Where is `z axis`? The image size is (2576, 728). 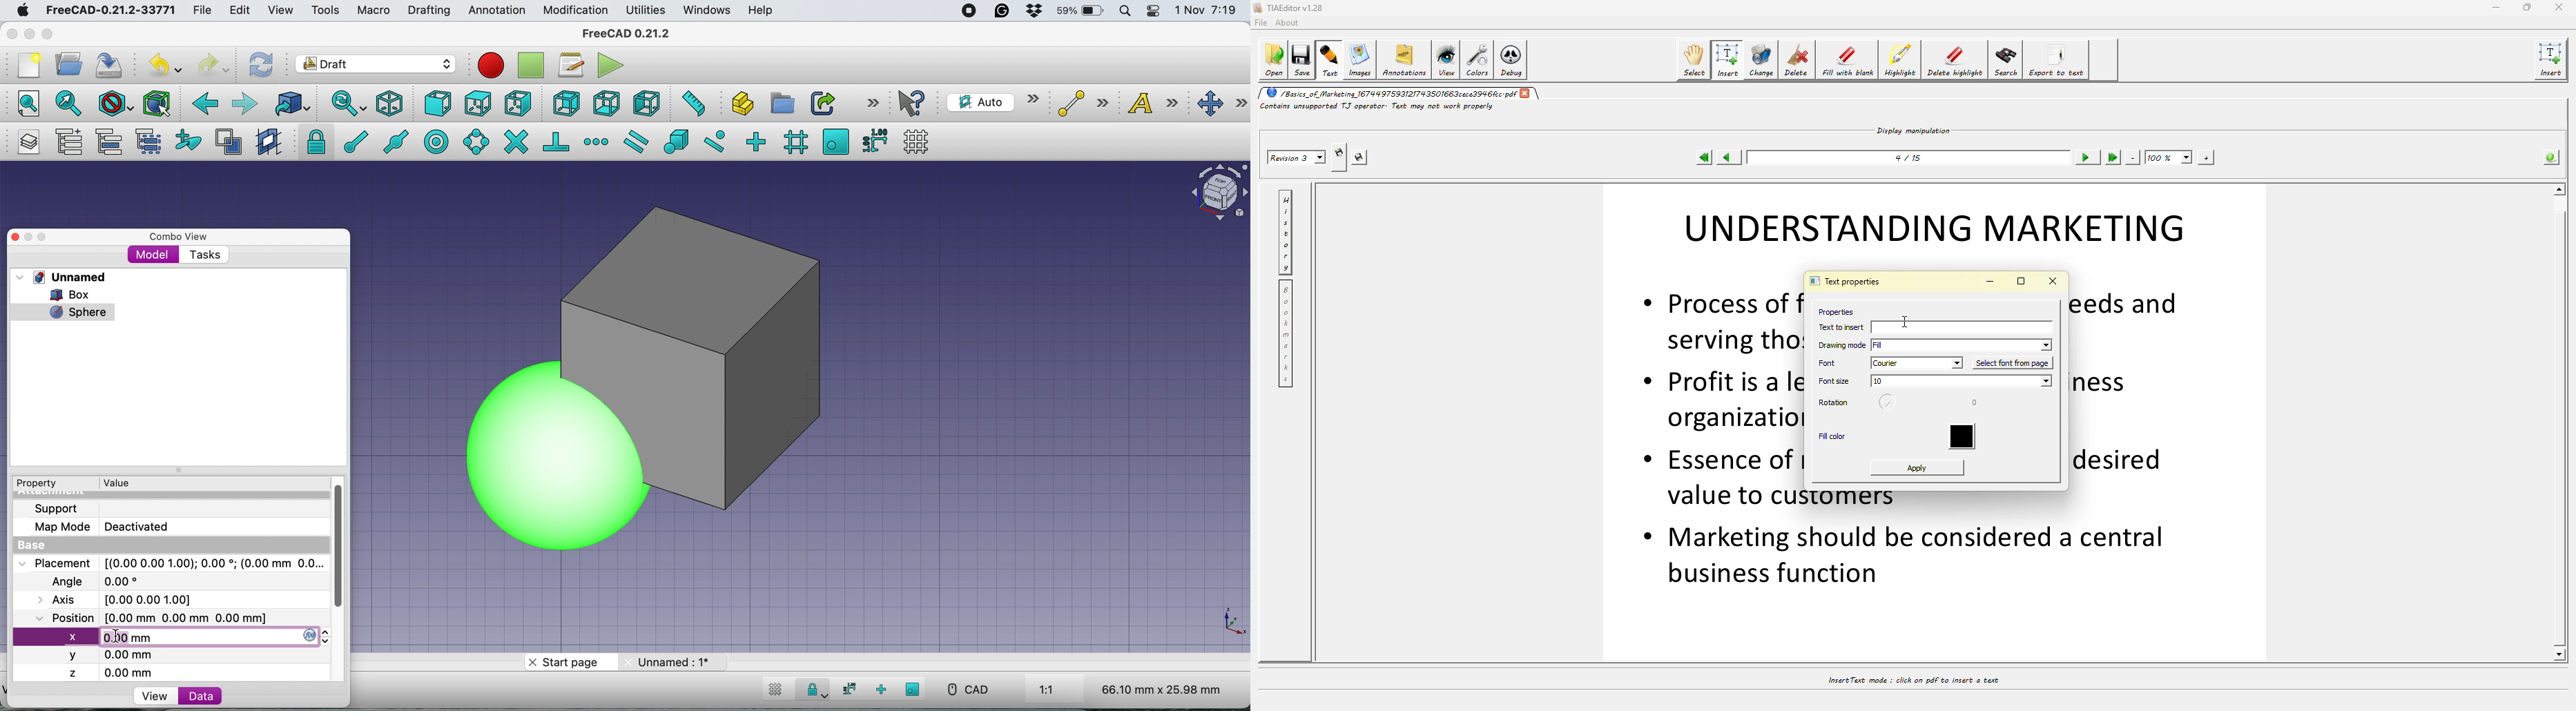 z axis is located at coordinates (117, 673).